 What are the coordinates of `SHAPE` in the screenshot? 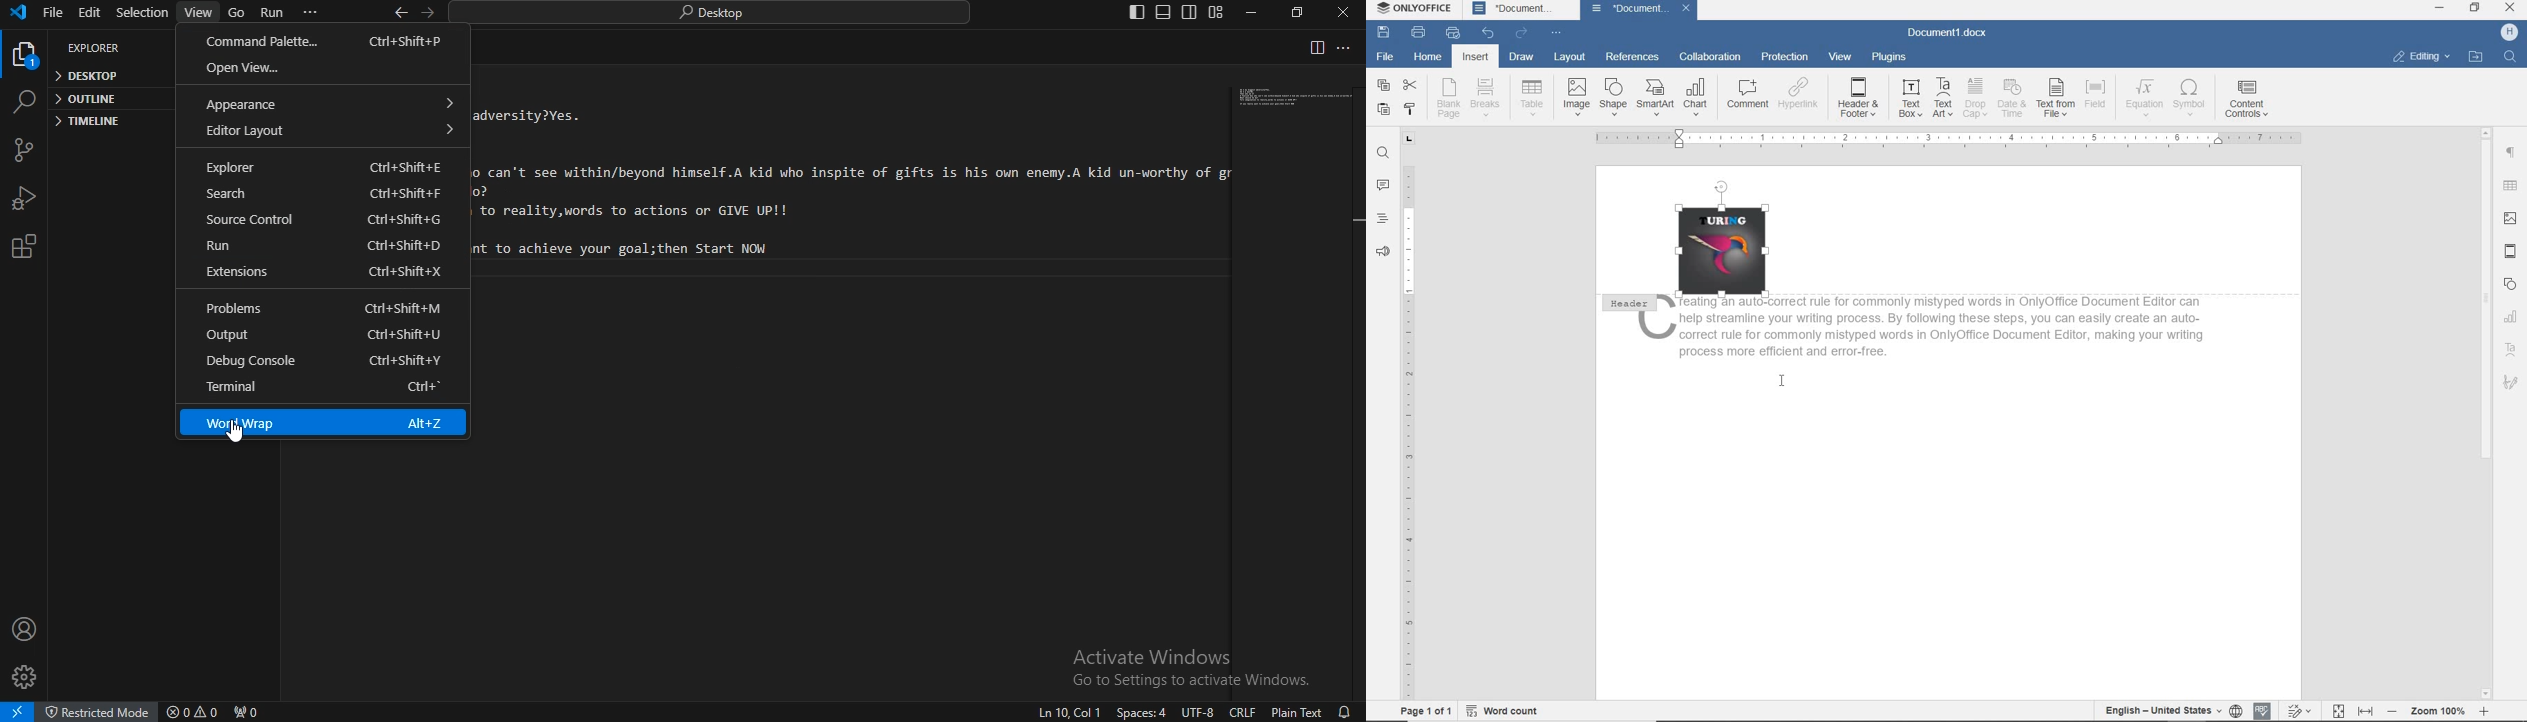 It's located at (2512, 285).